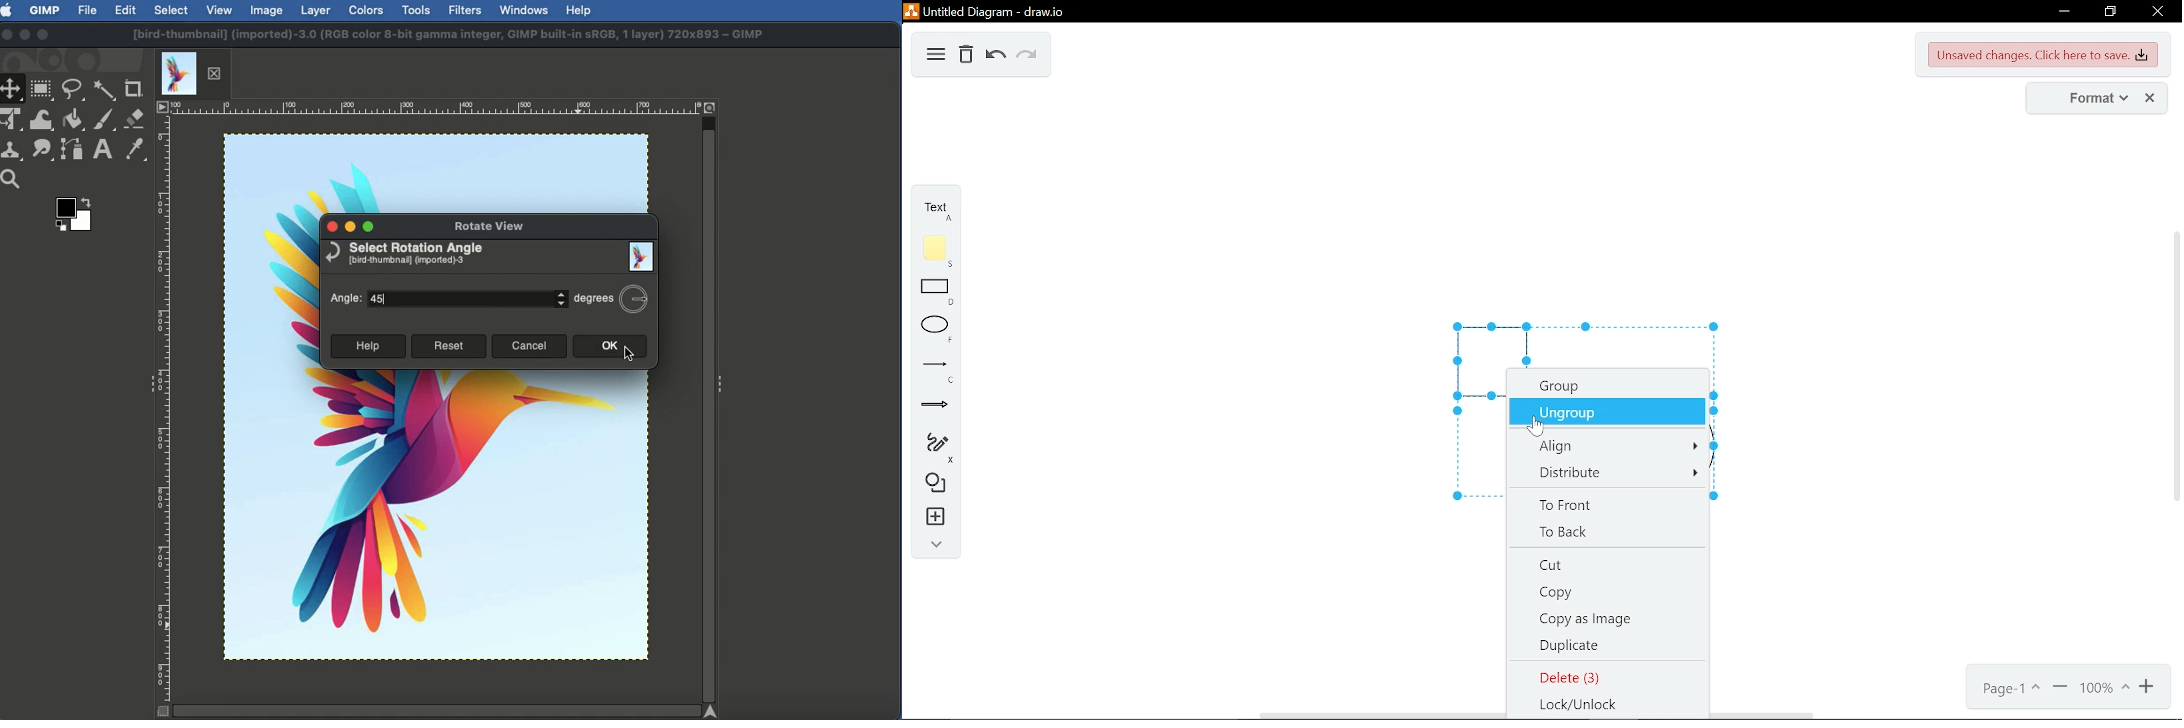  Describe the element at coordinates (529, 347) in the screenshot. I see `Cancel` at that location.